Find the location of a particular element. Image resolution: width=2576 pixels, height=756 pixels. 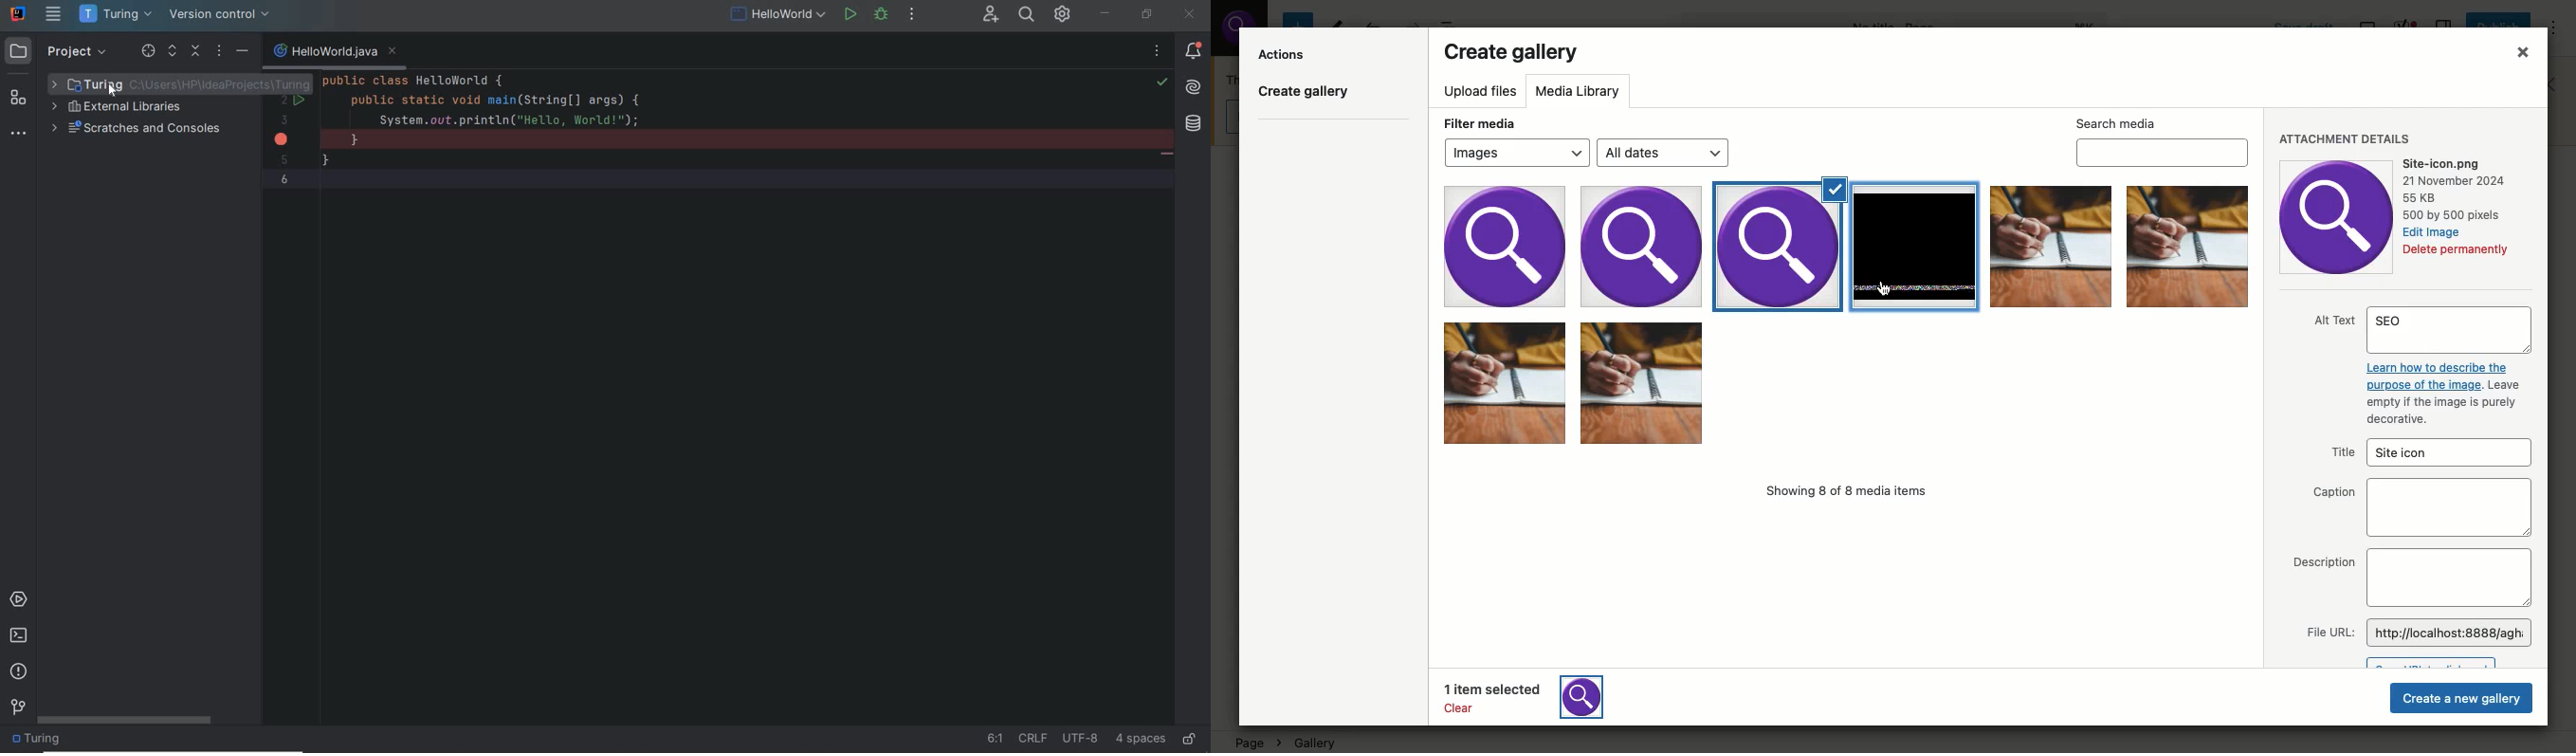

Selected is located at coordinates (1780, 241).